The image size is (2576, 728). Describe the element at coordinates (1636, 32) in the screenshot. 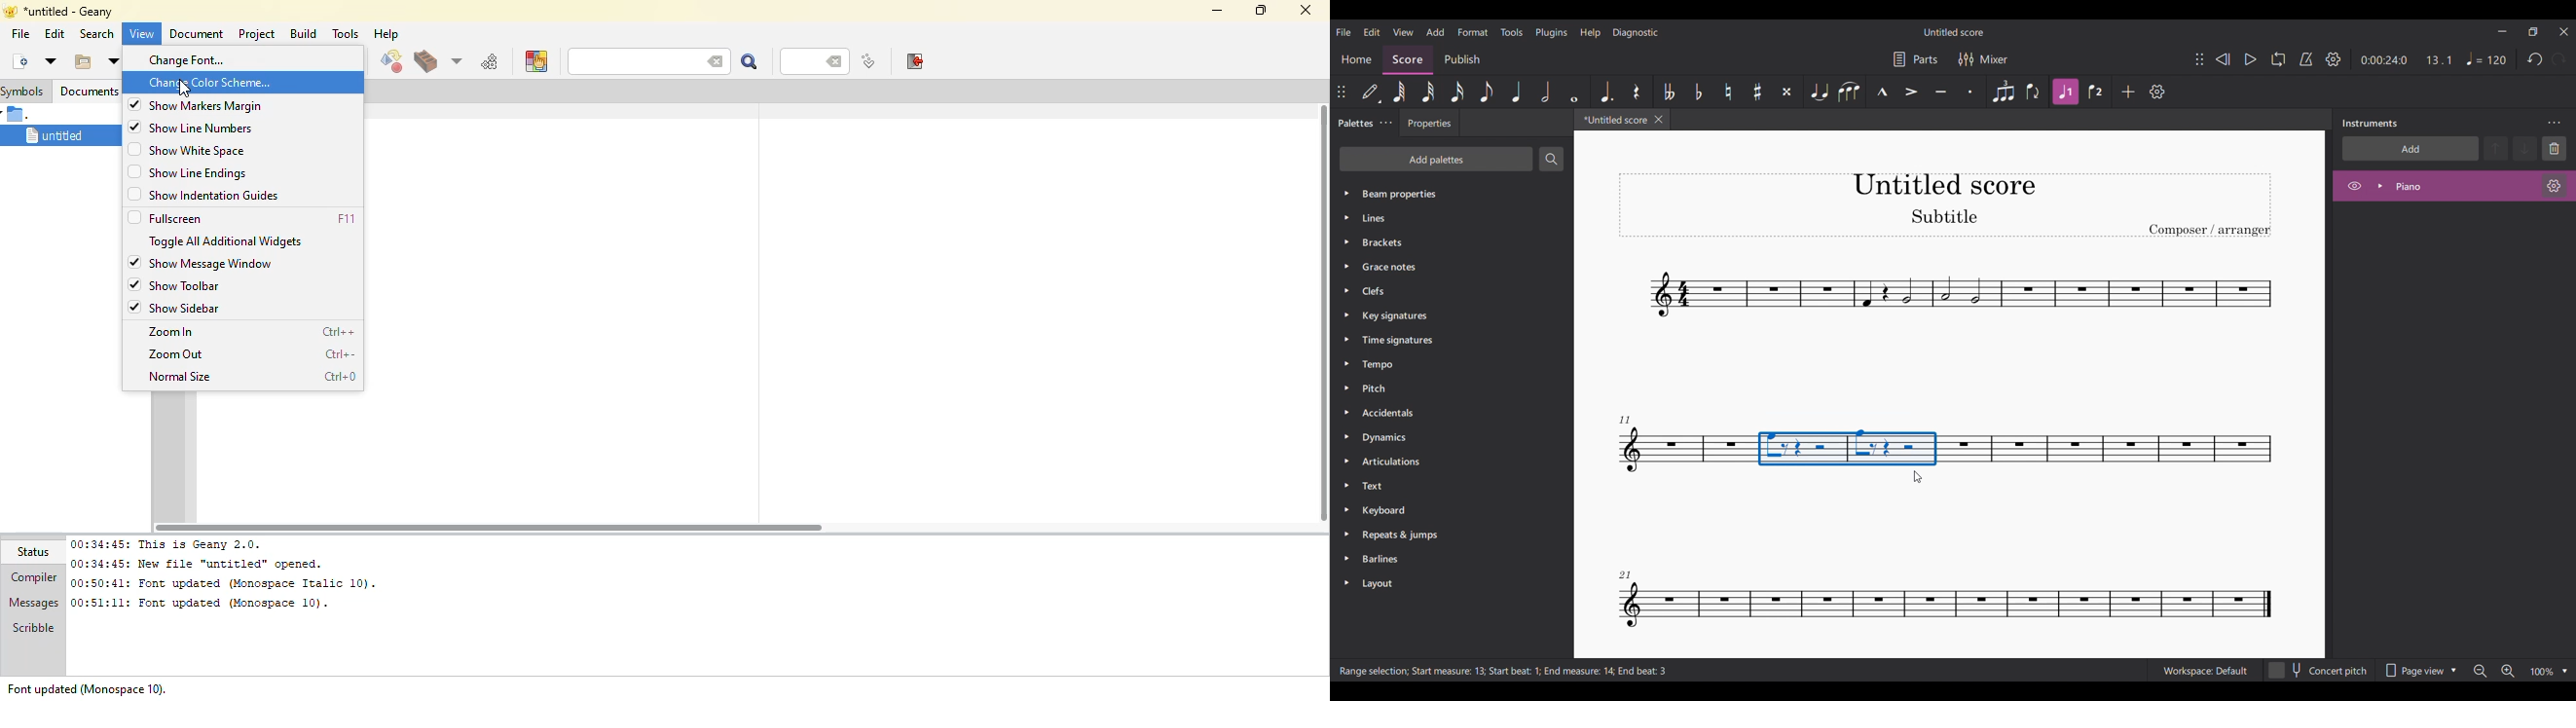

I see `Diagnostic menu` at that location.